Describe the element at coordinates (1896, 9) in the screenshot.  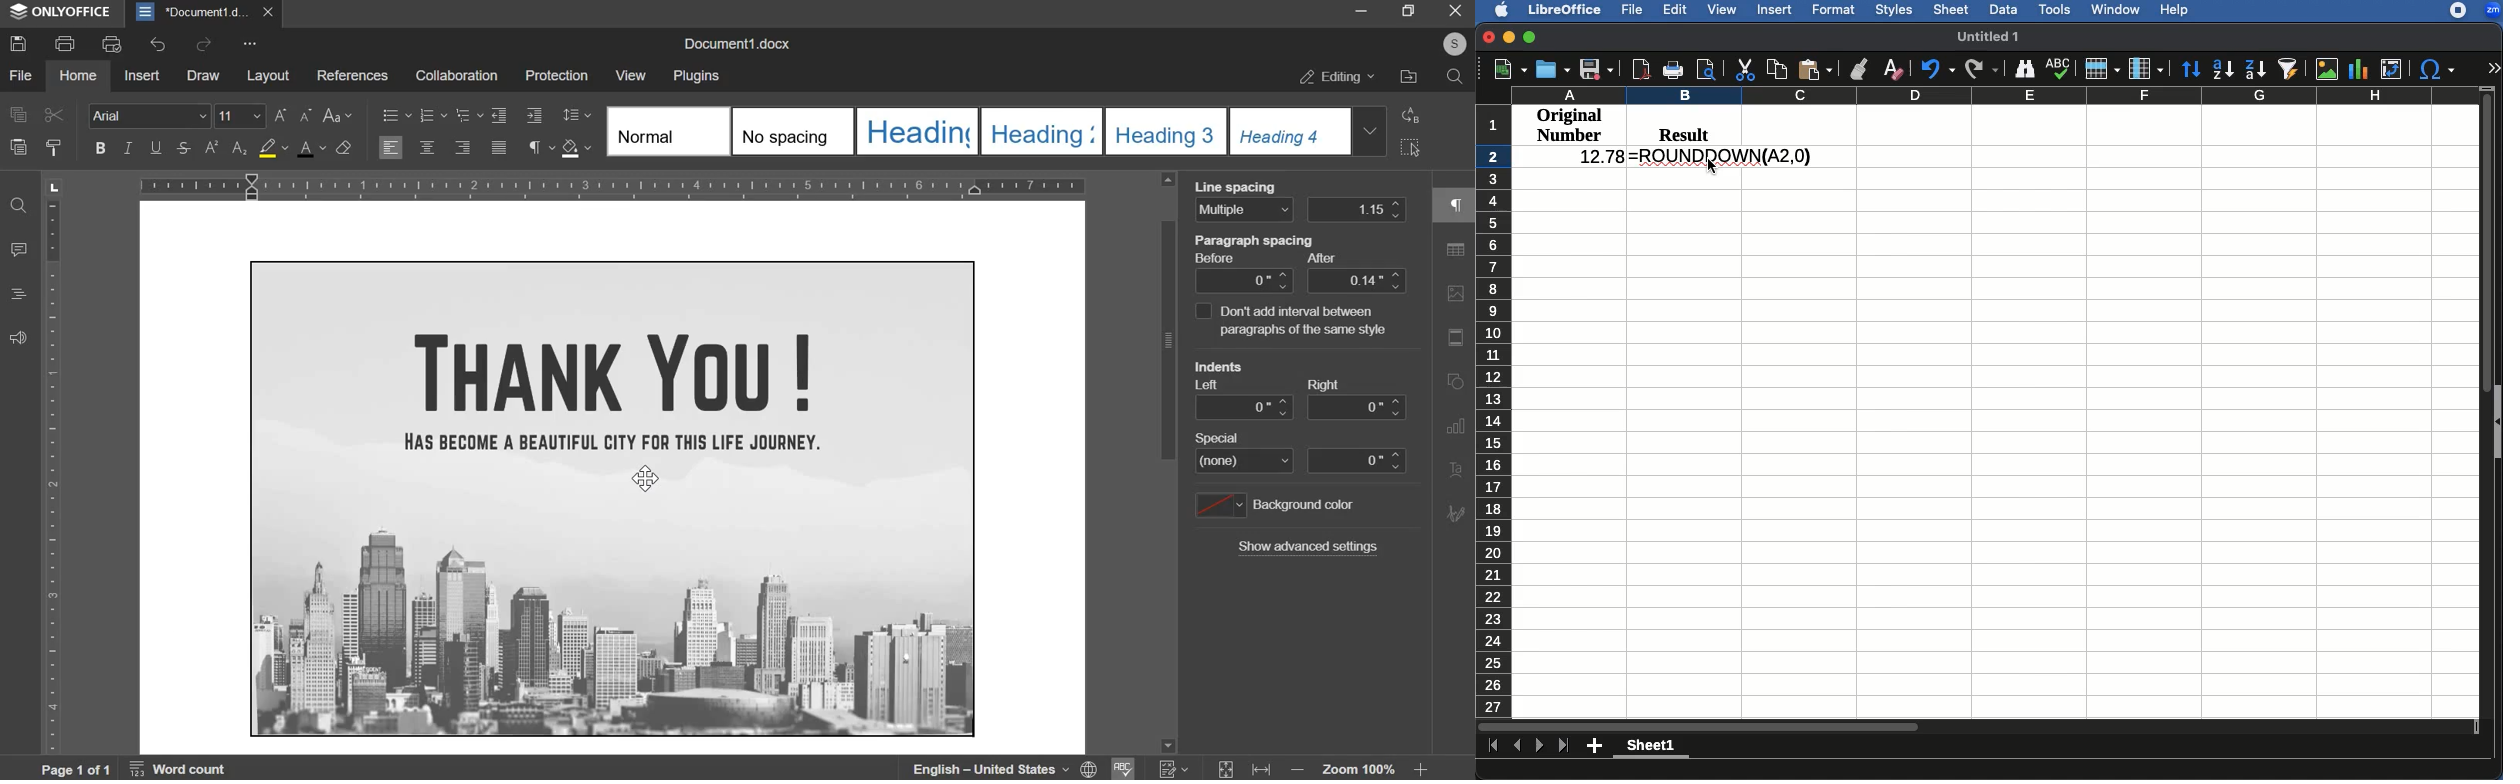
I see `Styles` at that location.